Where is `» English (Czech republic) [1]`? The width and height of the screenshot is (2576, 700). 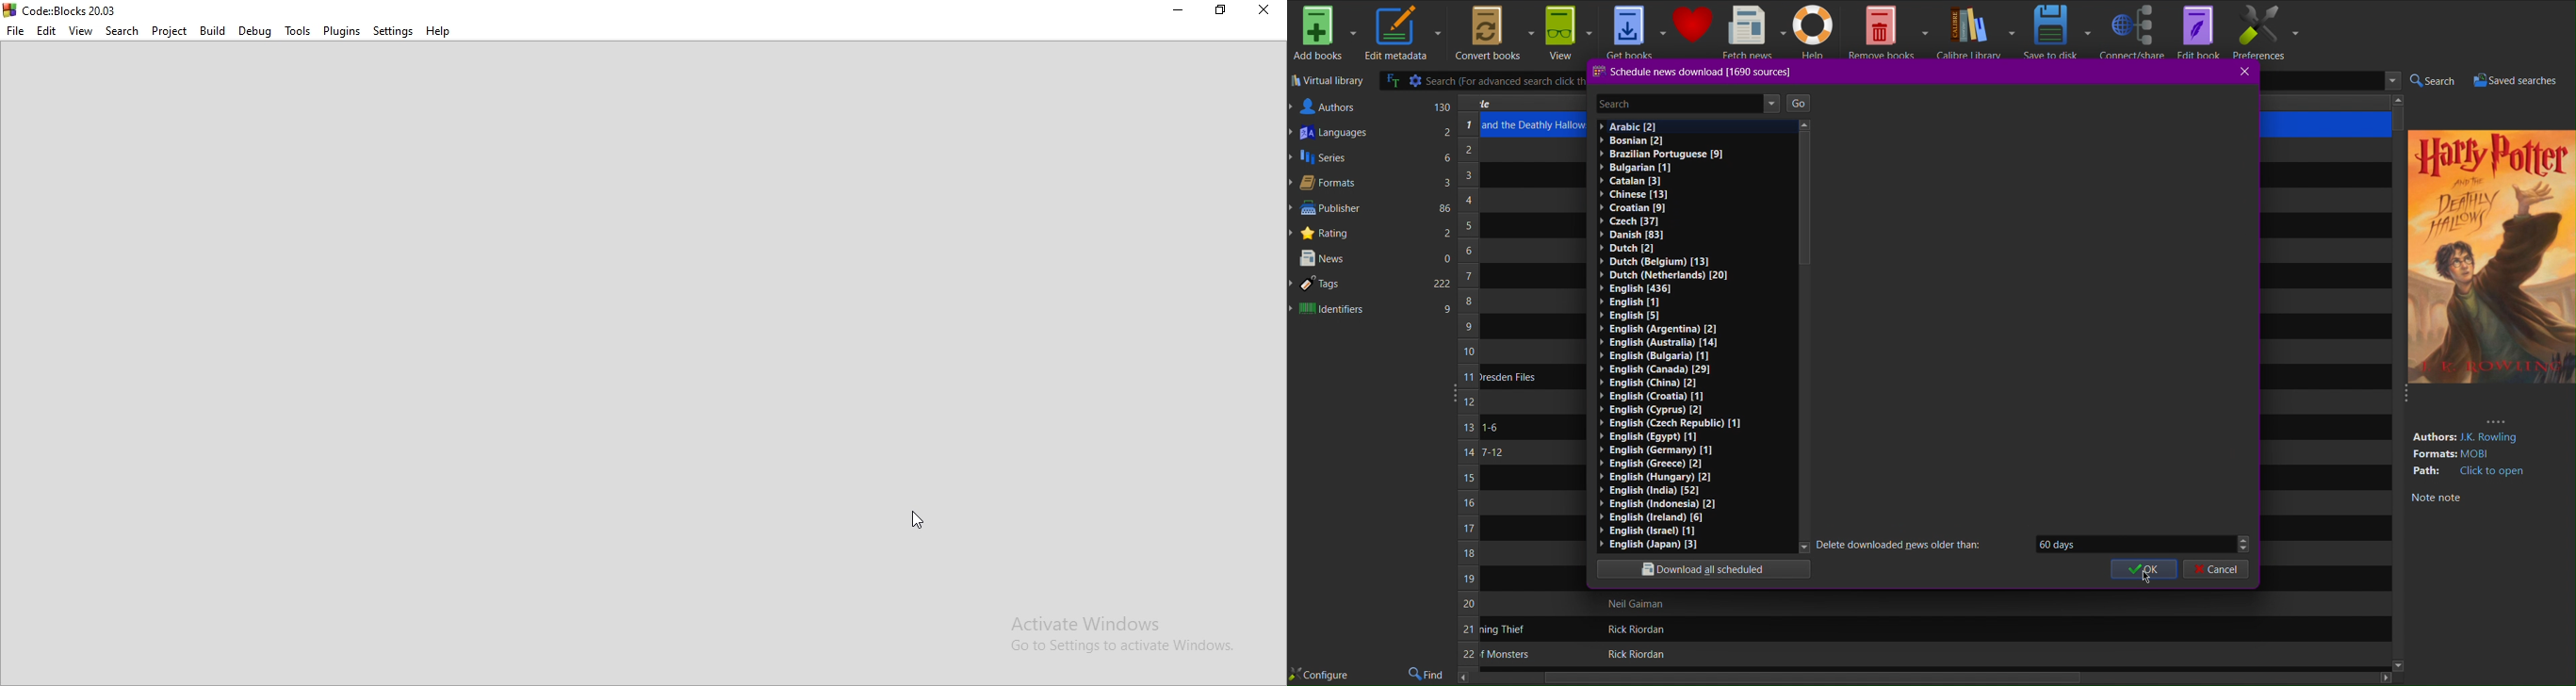 » English (Czech republic) [1] is located at coordinates (1670, 422).